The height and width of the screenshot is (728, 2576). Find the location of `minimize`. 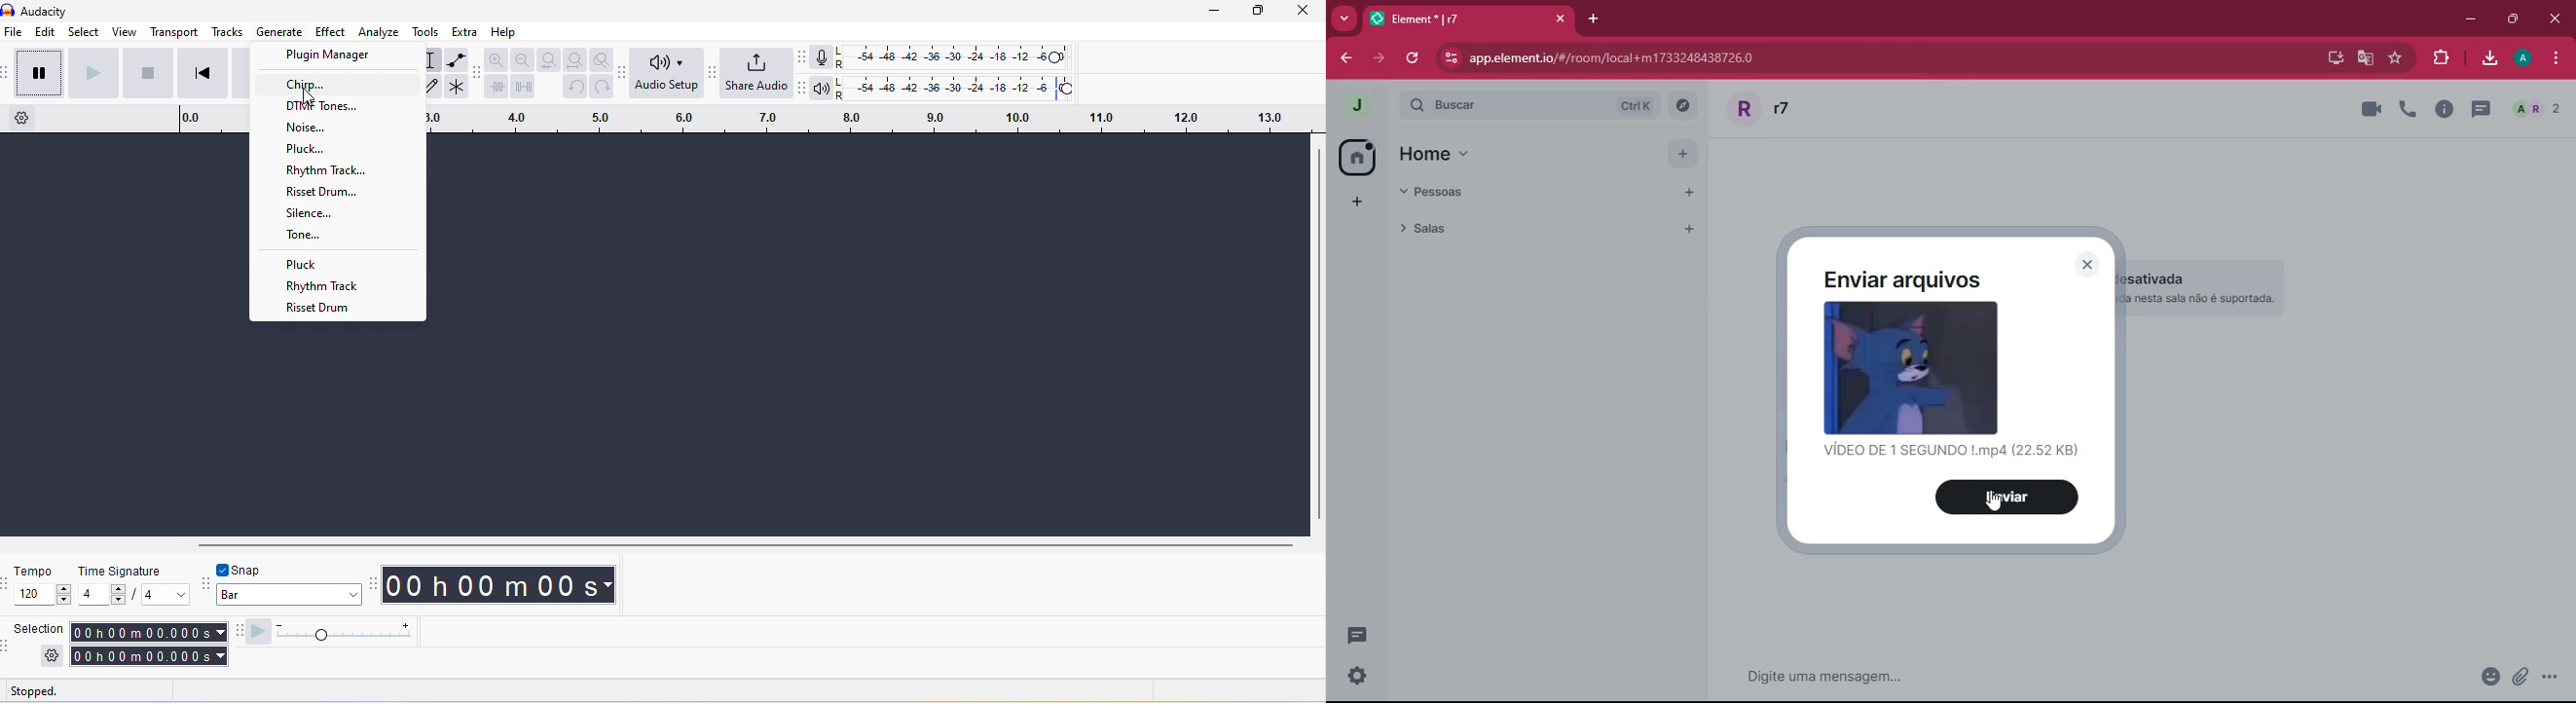

minimize is located at coordinates (1217, 11).